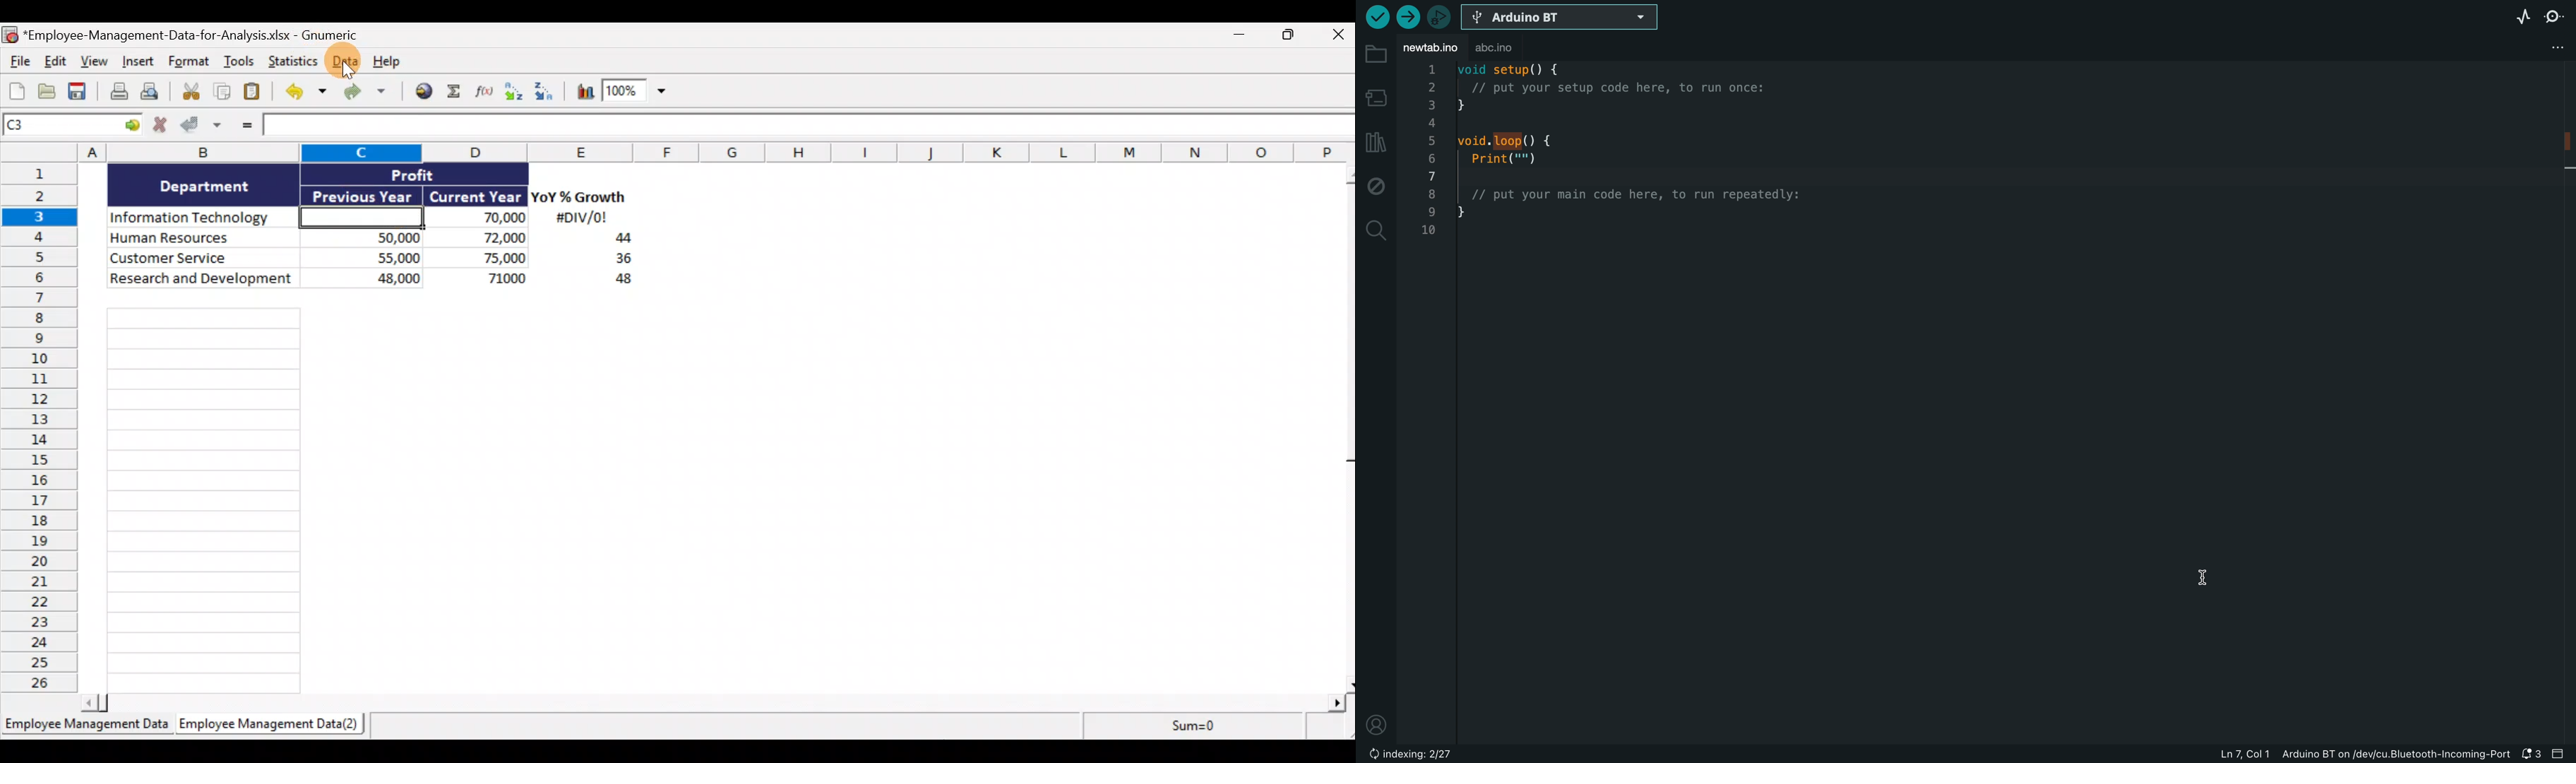 This screenshot has height=784, width=2576. What do you see at coordinates (17, 63) in the screenshot?
I see `File` at bounding box center [17, 63].